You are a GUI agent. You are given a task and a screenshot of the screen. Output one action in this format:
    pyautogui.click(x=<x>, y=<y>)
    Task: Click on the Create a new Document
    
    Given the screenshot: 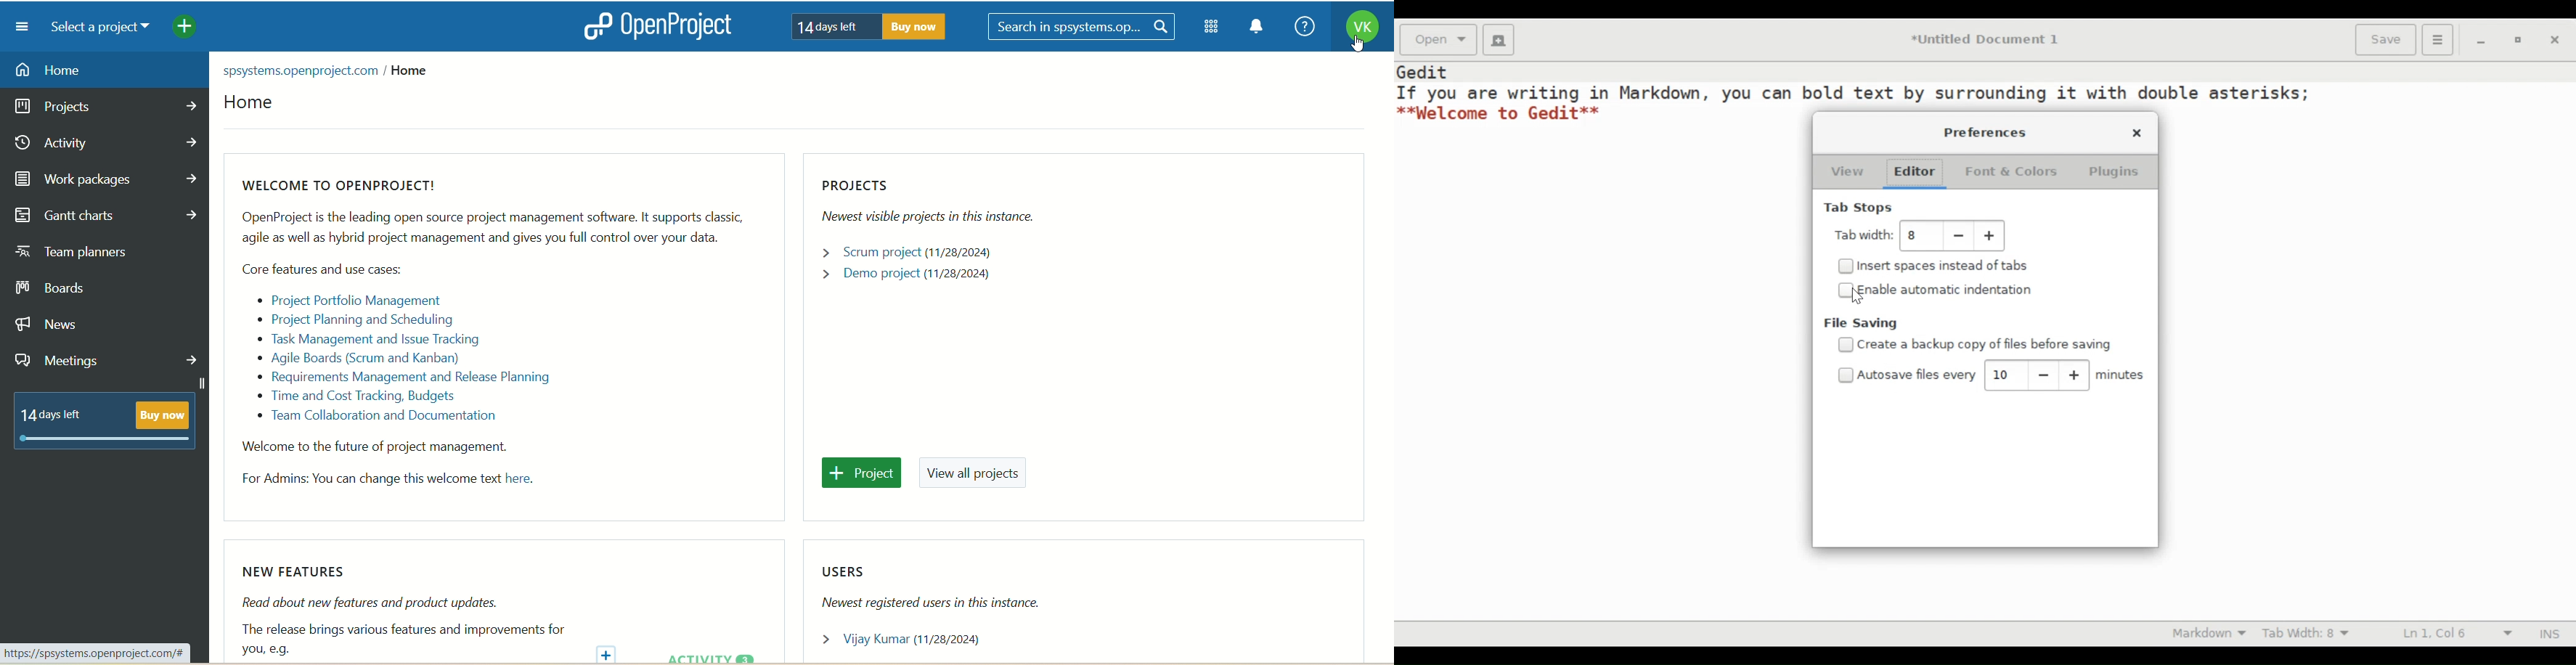 What is the action you would take?
    pyautogui.click(x=1499, y=39)
    